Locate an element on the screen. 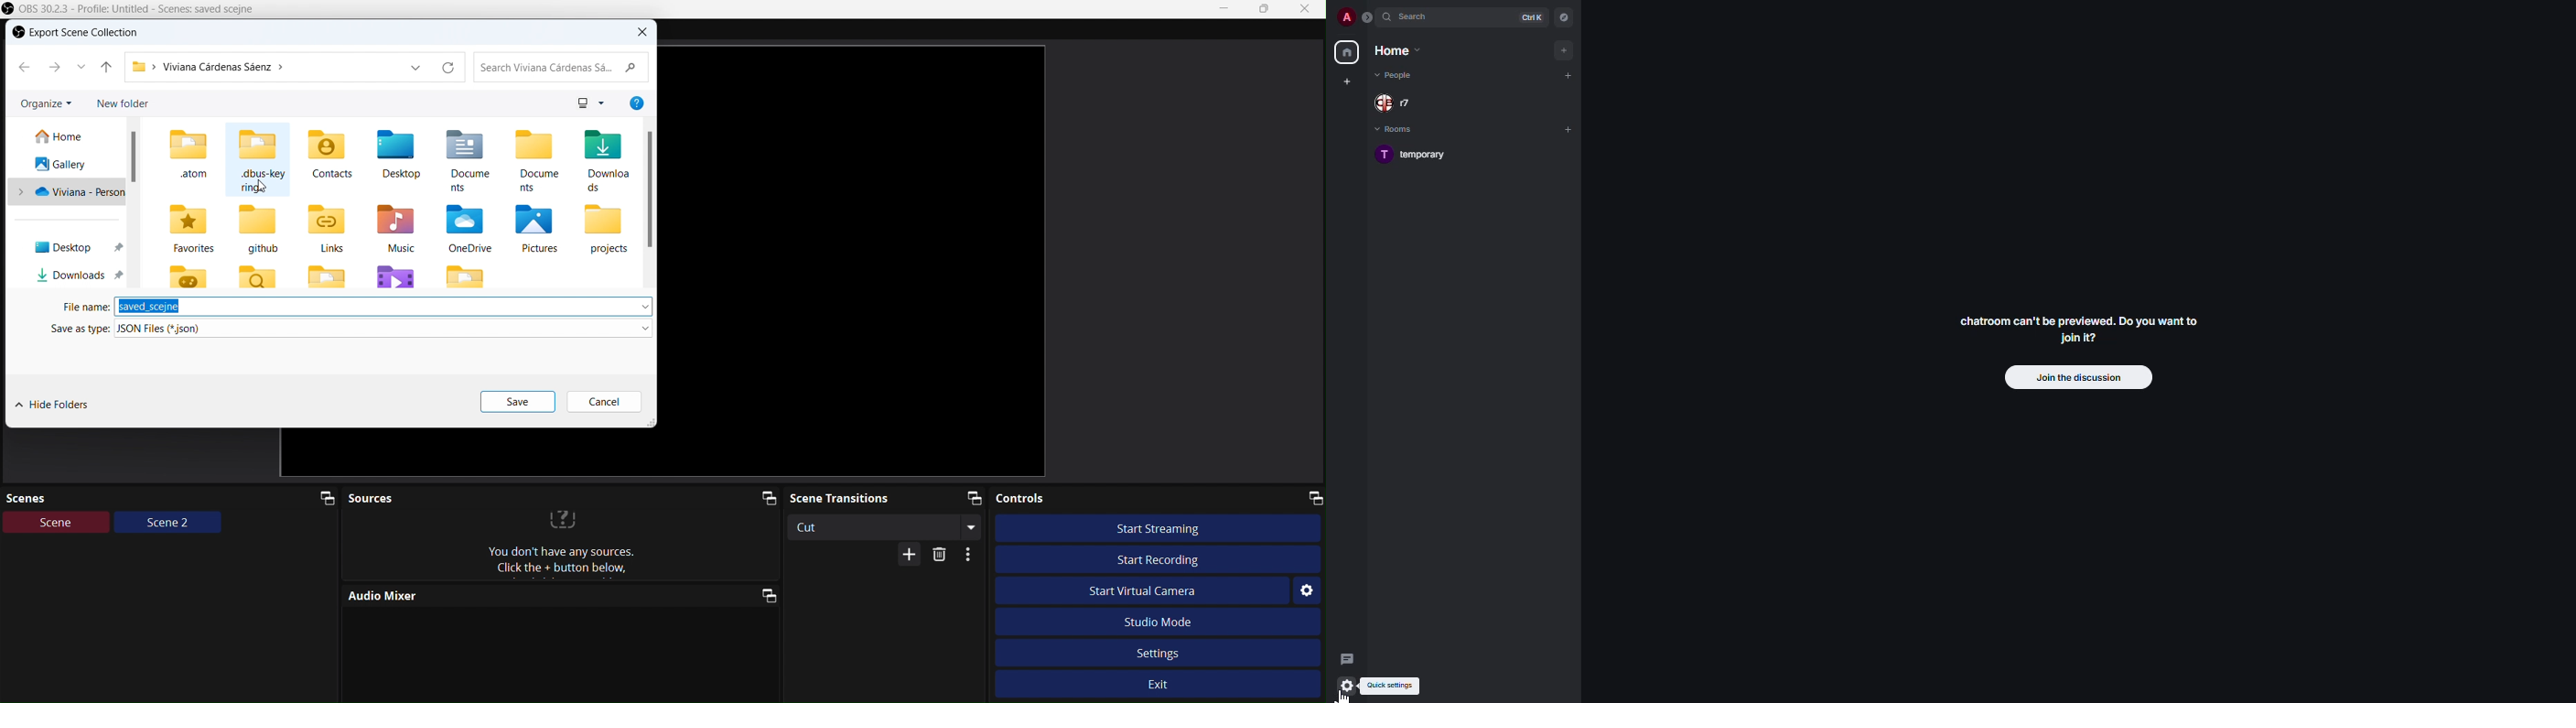 The image size is (2576, 728). Save is located at coordinates (519, 402).